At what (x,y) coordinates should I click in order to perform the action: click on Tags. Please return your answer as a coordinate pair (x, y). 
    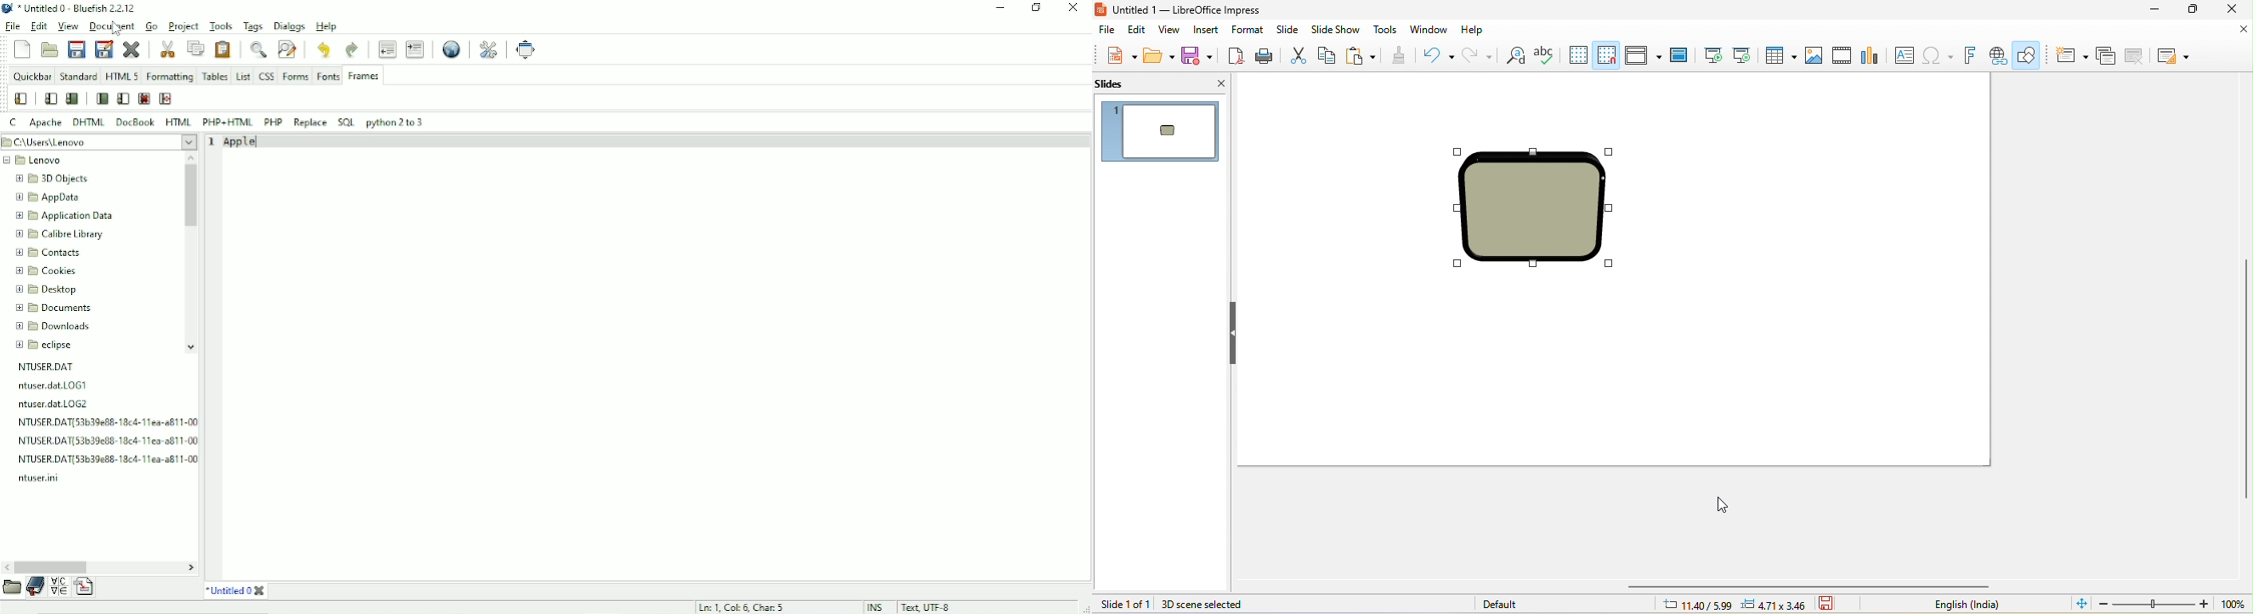
    Looking at the image, I should click on (252, 25).